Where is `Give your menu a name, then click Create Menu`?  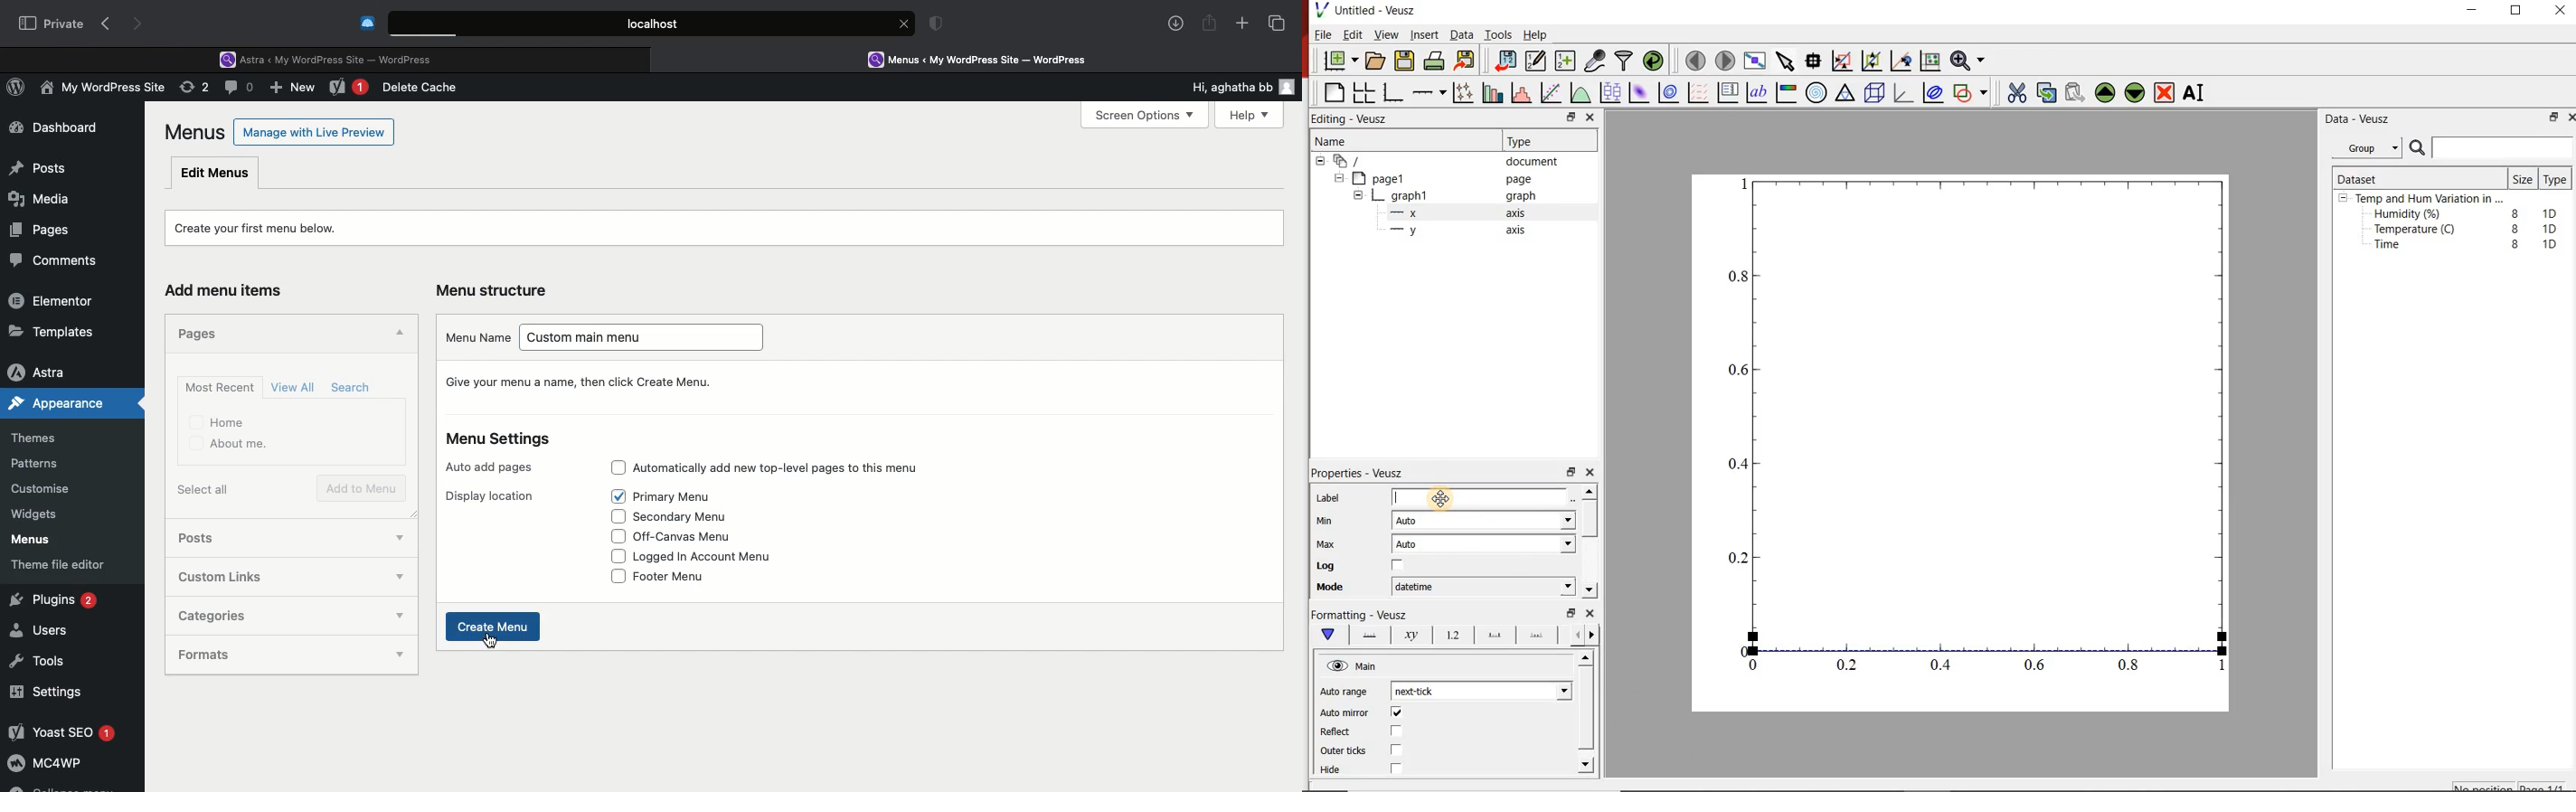 Give your menu a name, then click Create Menu is located at coordinates (585, 382).